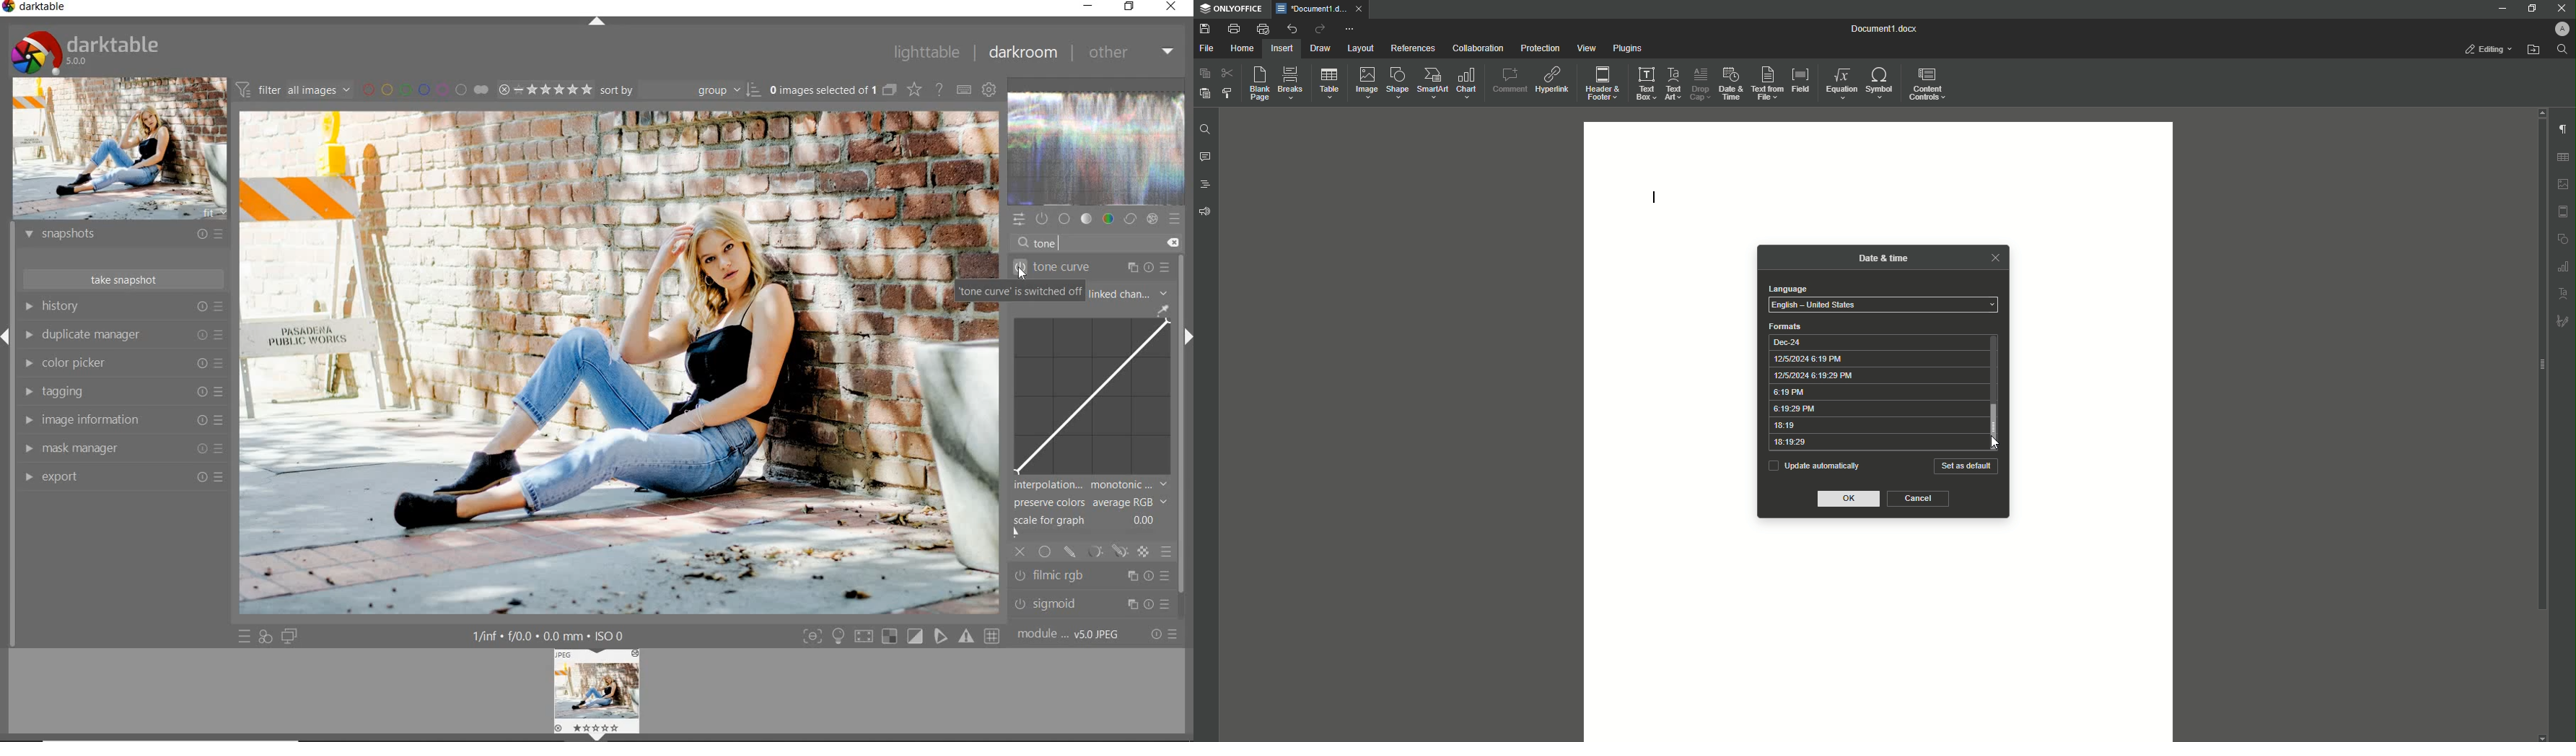 The width and height of the screenshot is (2576, 756). I want to click on Header and Footer, so click(1603, 81).